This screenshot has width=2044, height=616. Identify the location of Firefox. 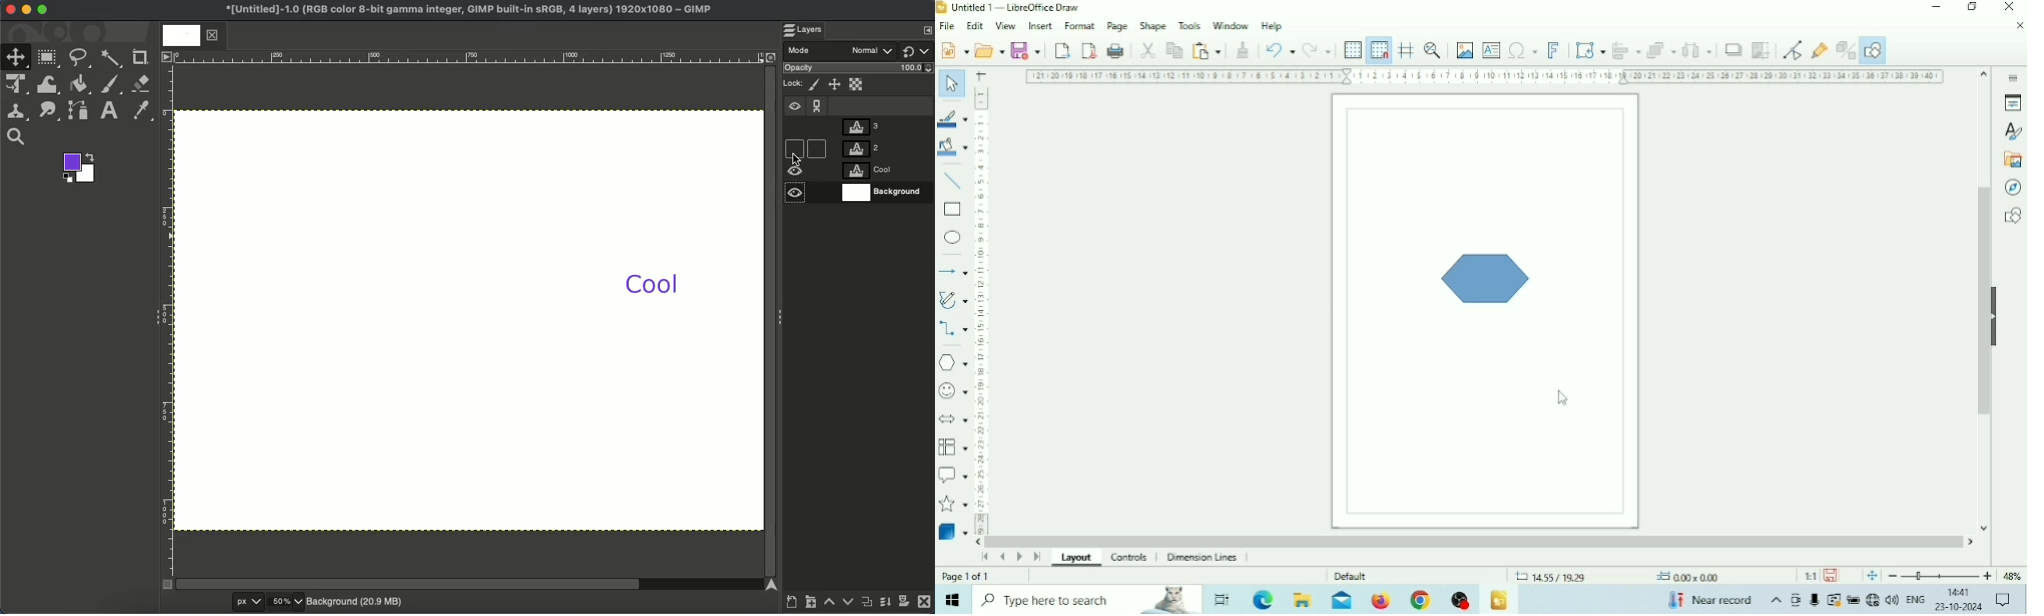
(1381, 600).